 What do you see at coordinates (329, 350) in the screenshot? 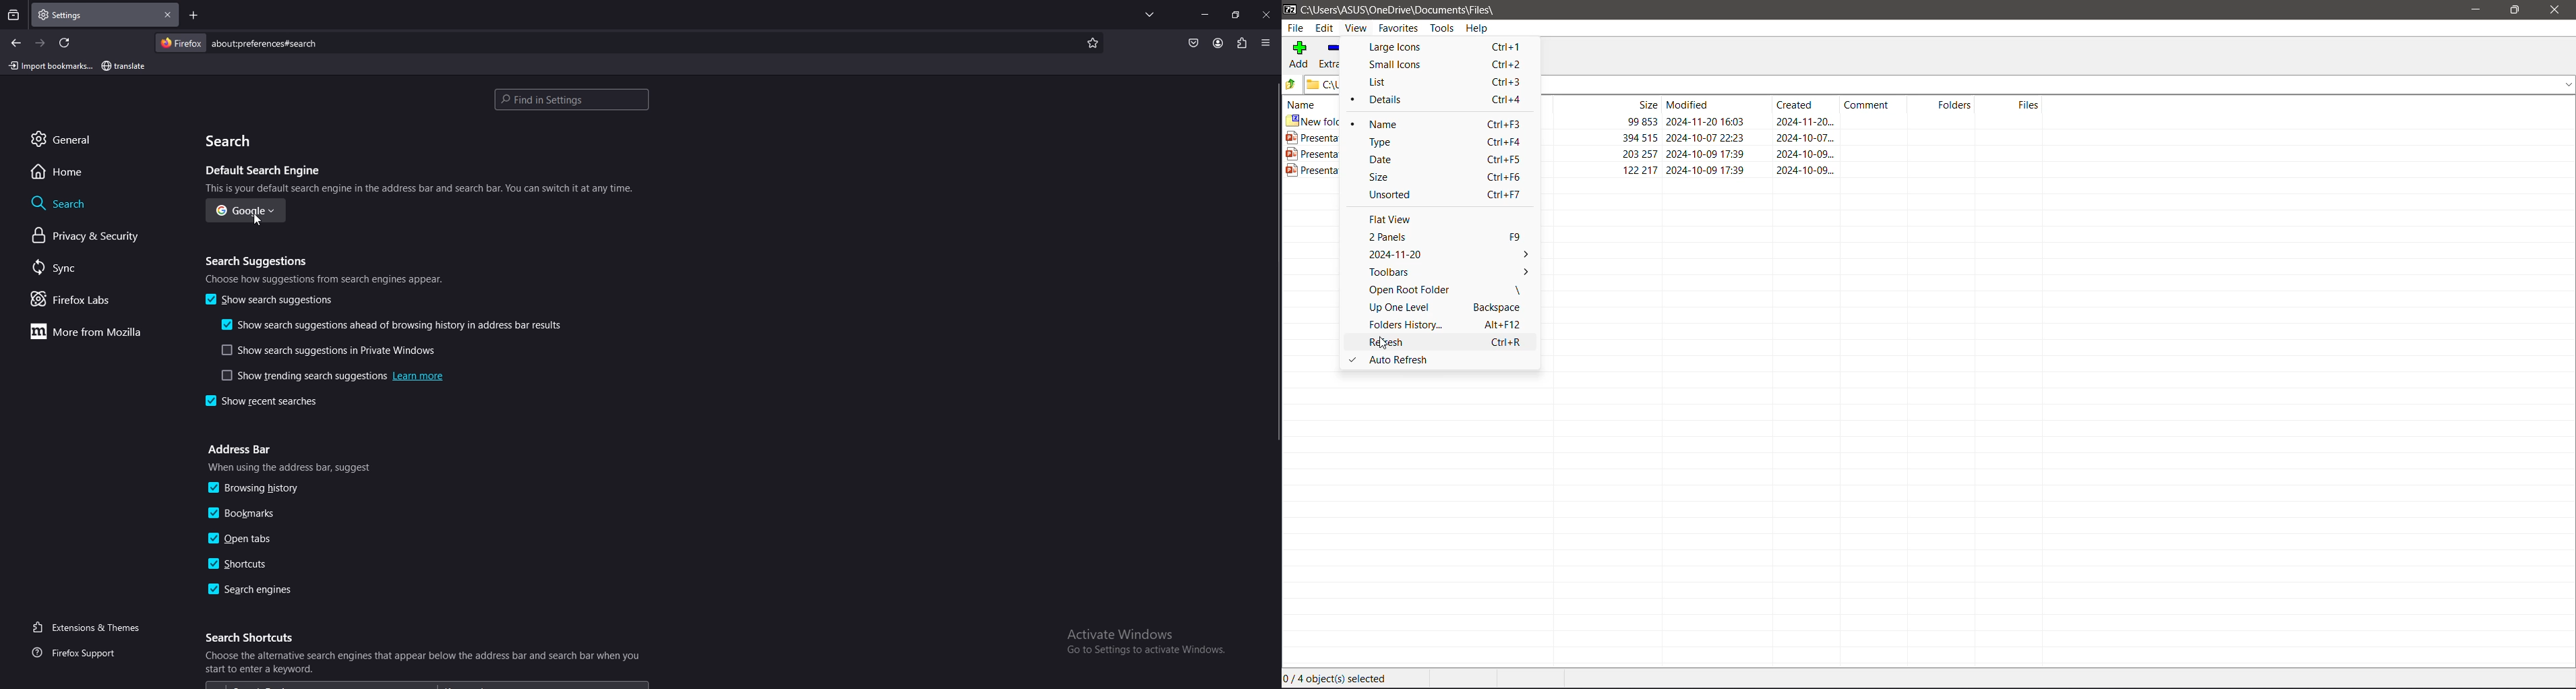
I see `show search suggestions in private windows` at bounding box center [329, 350].